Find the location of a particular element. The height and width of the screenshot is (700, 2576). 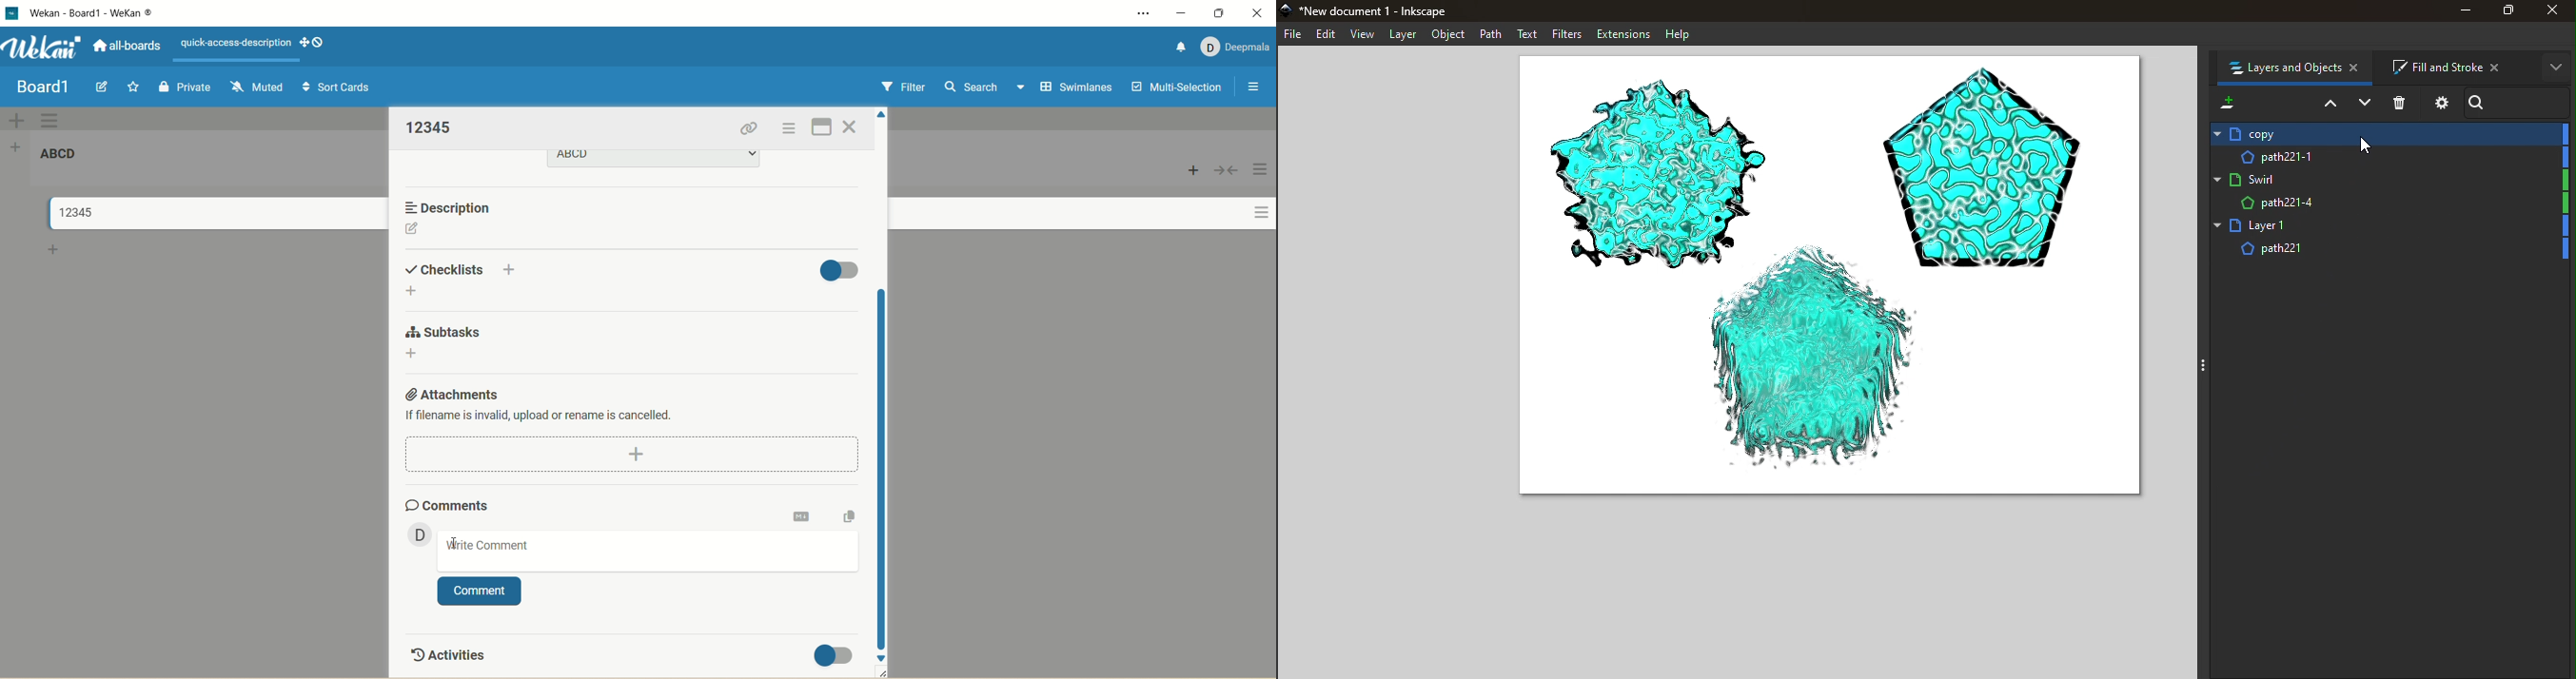

Filters is located at coordinates (1567, 34).